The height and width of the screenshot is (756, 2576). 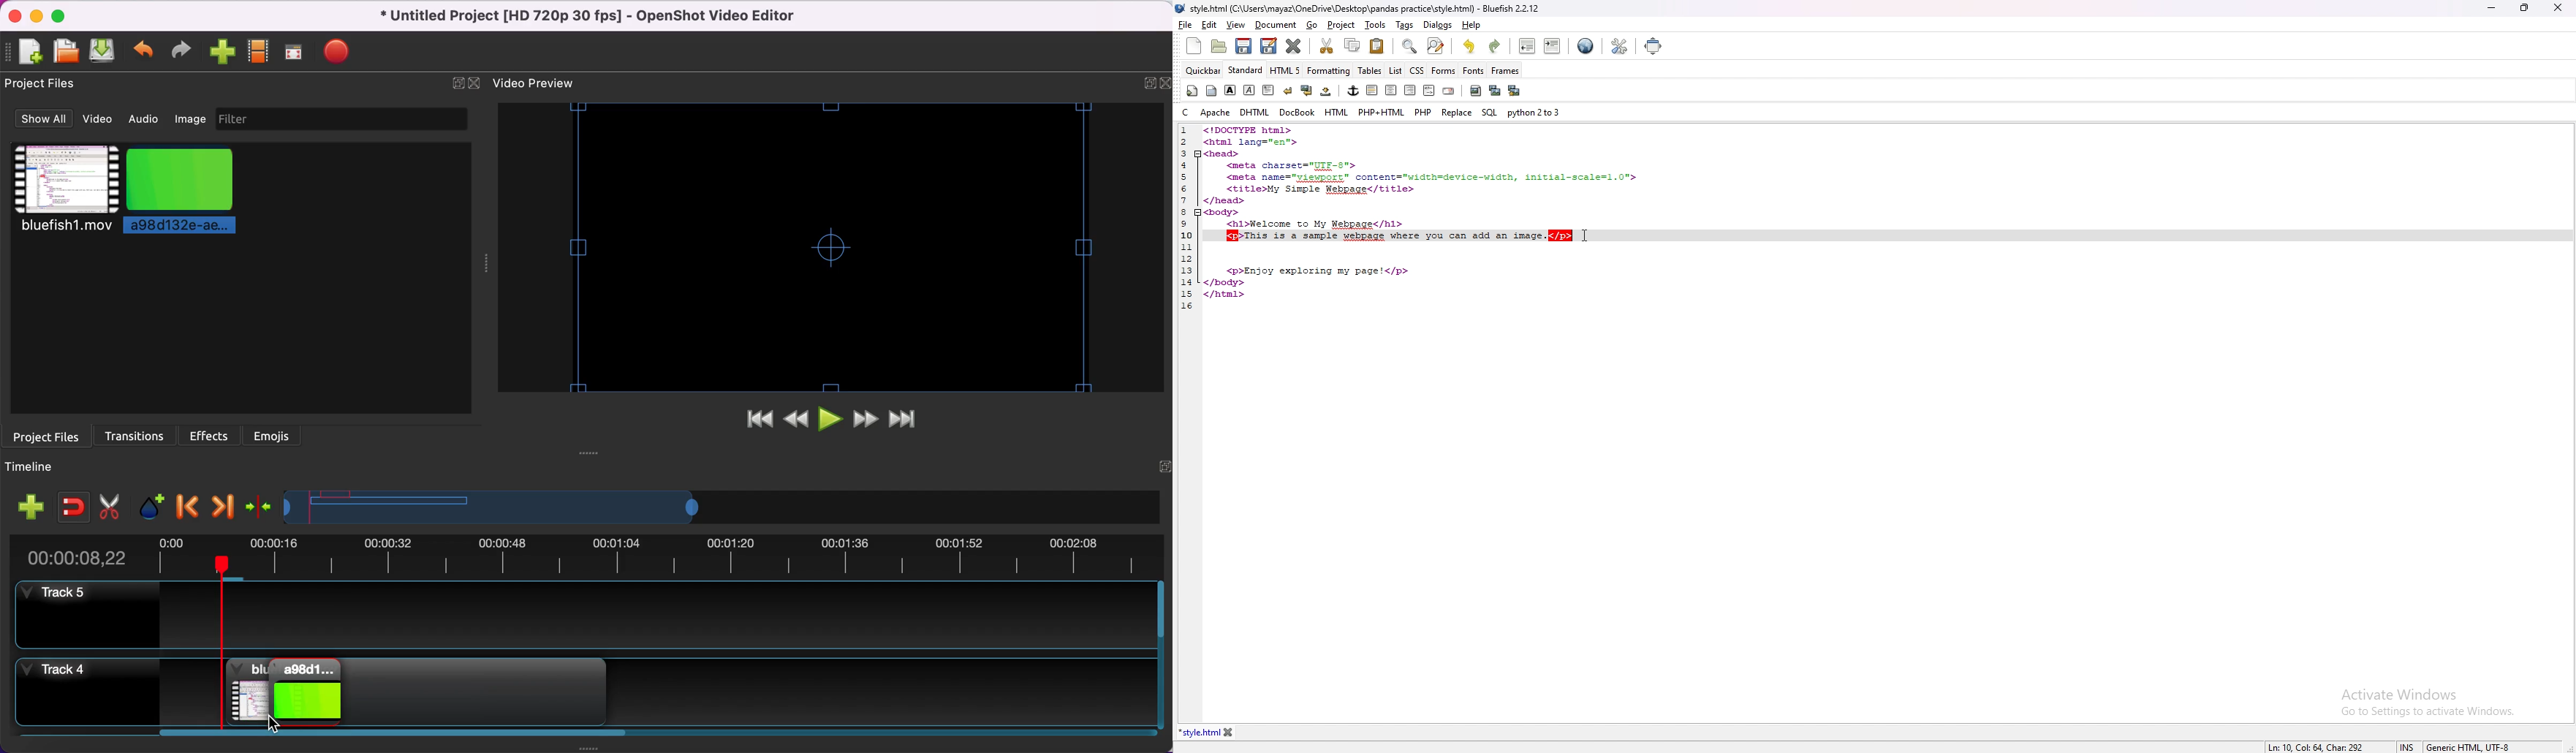 I want to click on <title>My Simple Webpage</title>, so click(x=1322, y=189).